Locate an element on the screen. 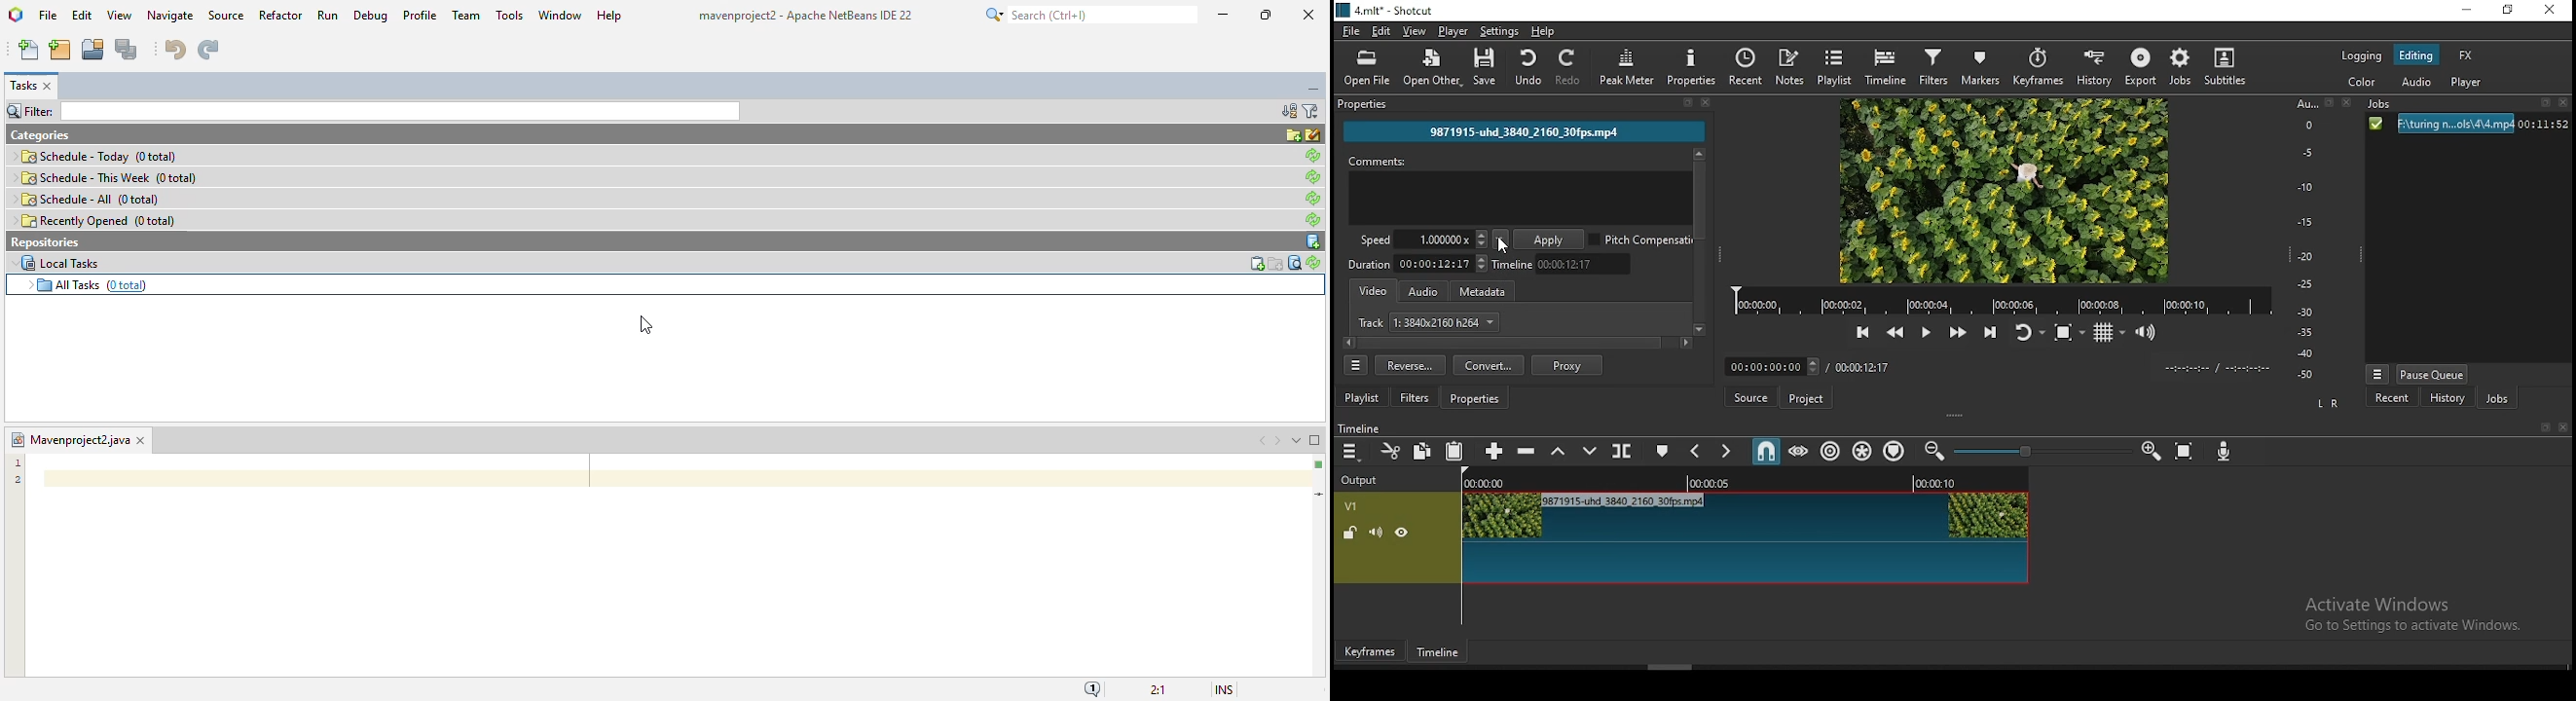 This screenshot has height=728, width=2576. playback speed presets is located at coordinates (1500, 240).